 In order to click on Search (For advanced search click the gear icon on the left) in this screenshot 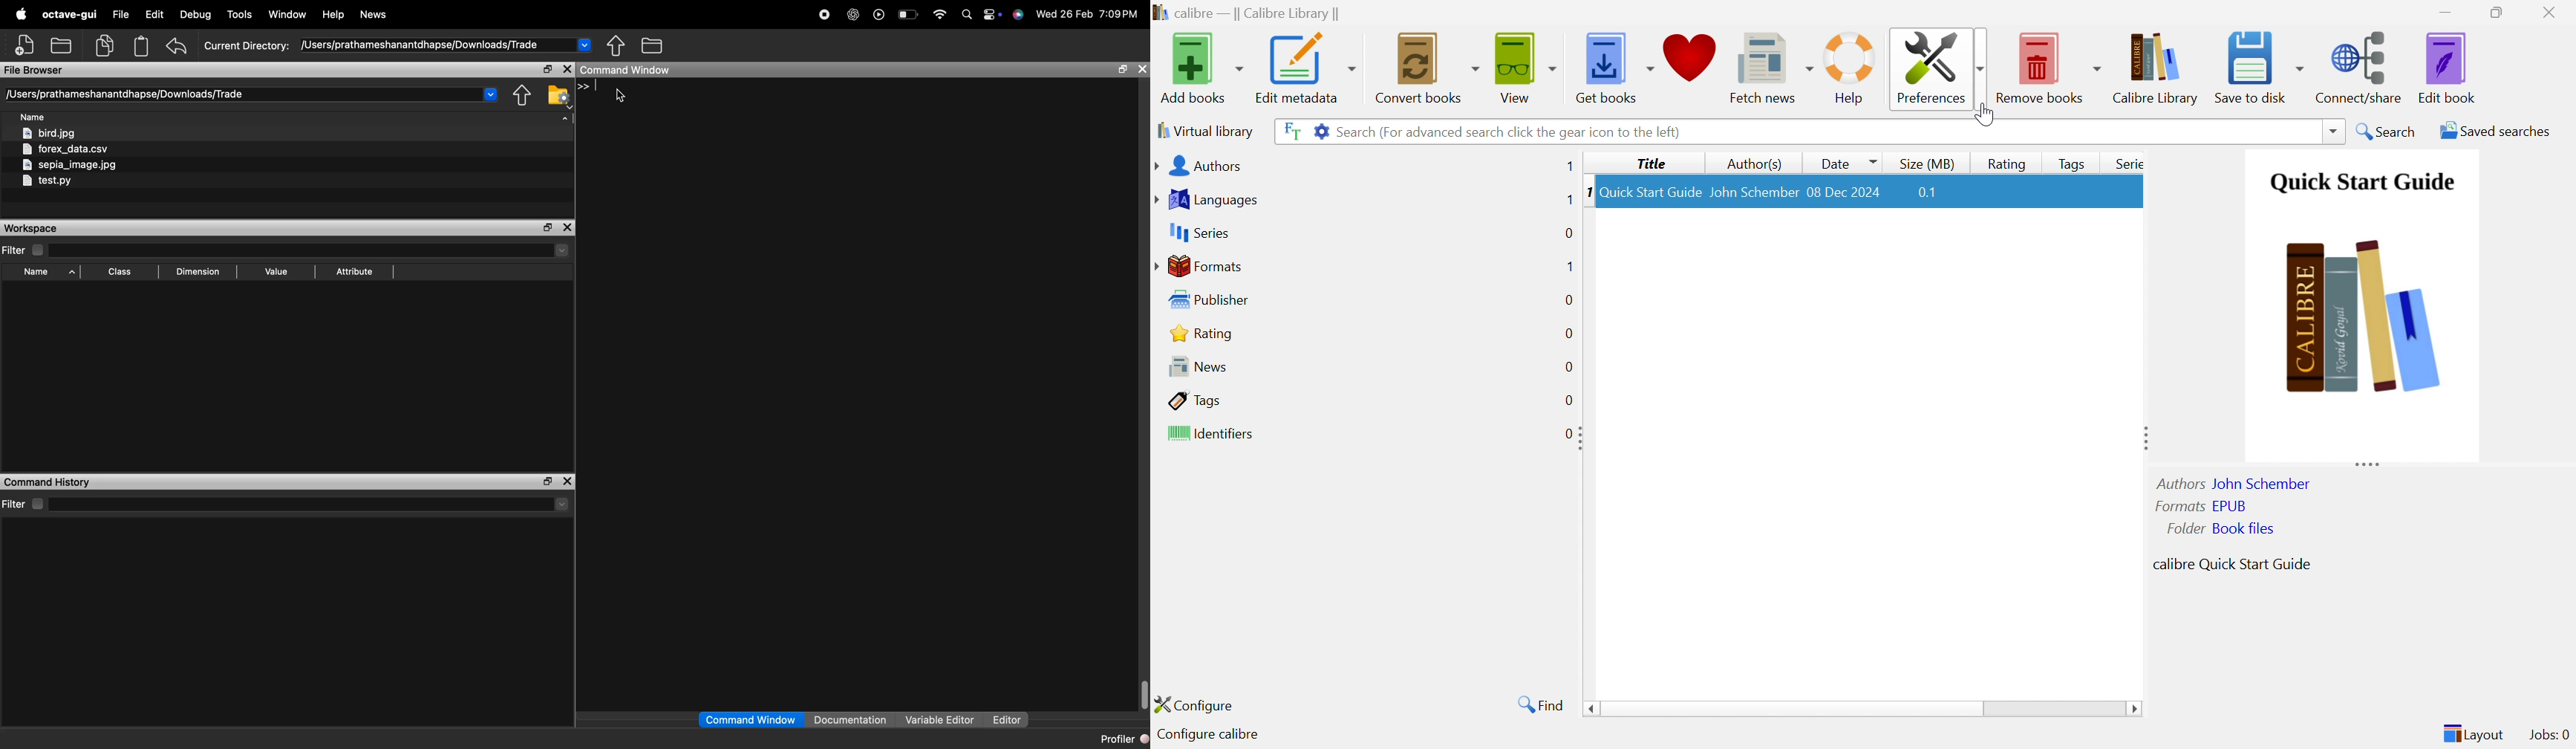, I will do `click(1510, 132)`.